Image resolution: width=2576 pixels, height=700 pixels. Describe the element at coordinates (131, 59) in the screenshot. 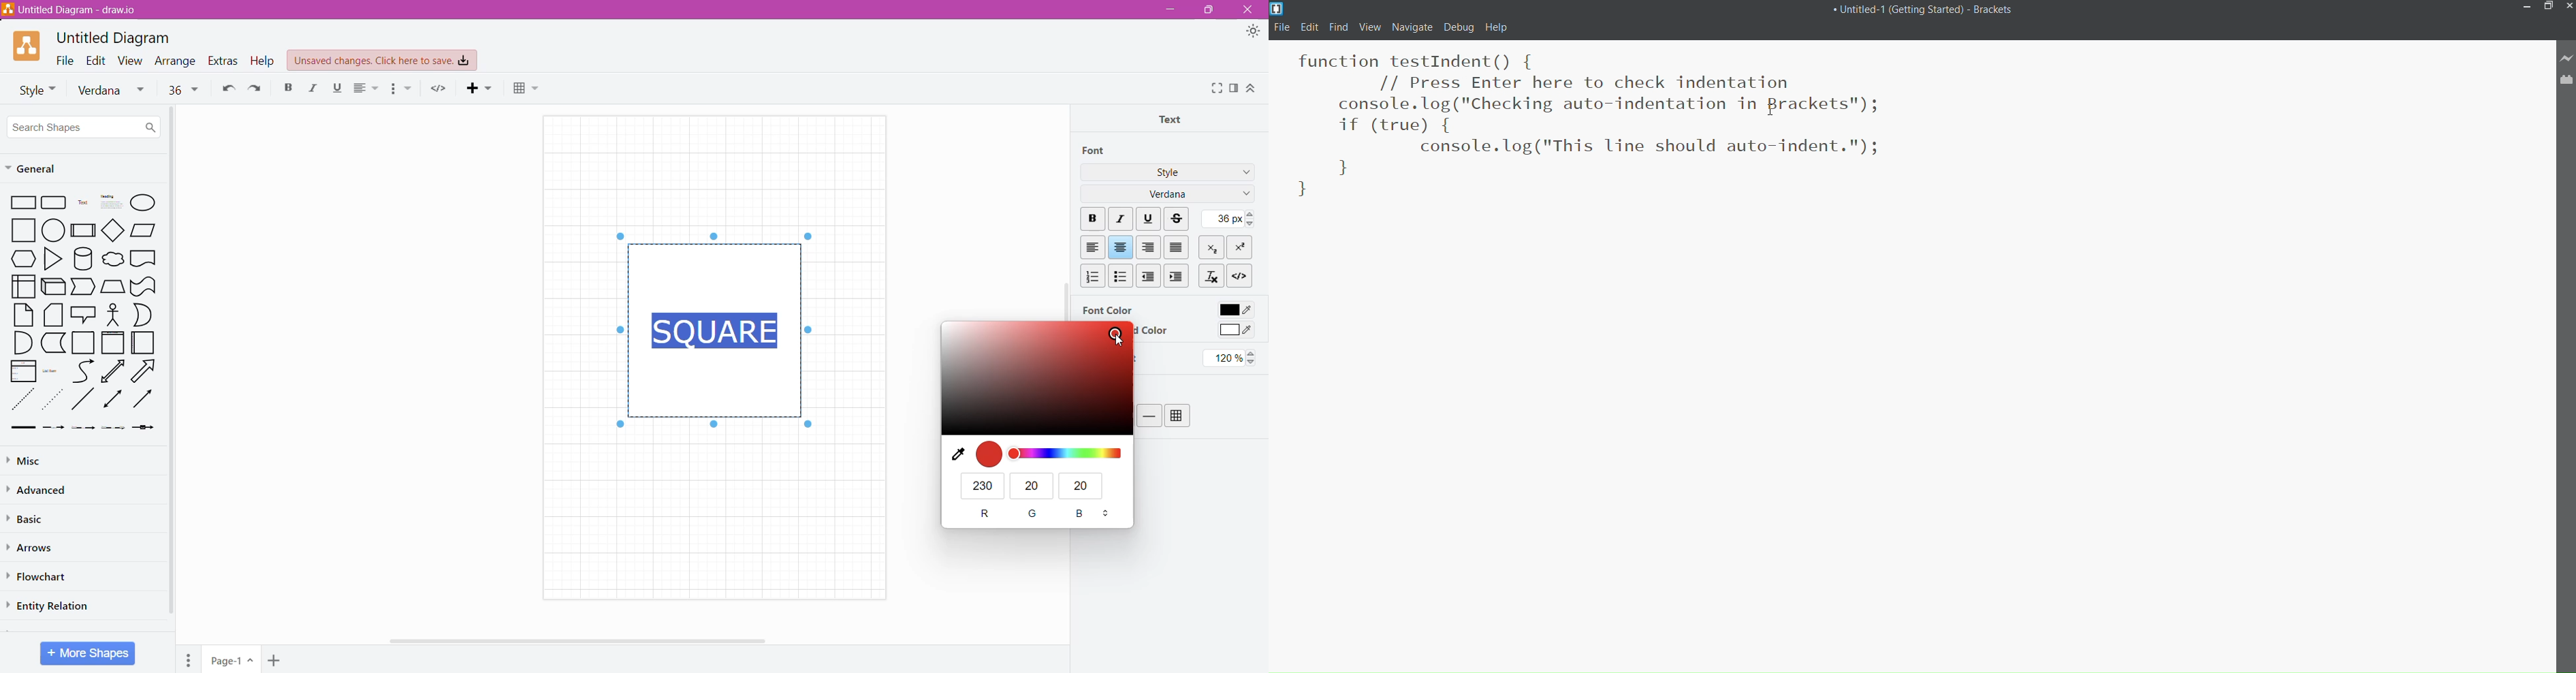

I see `View` at that location.